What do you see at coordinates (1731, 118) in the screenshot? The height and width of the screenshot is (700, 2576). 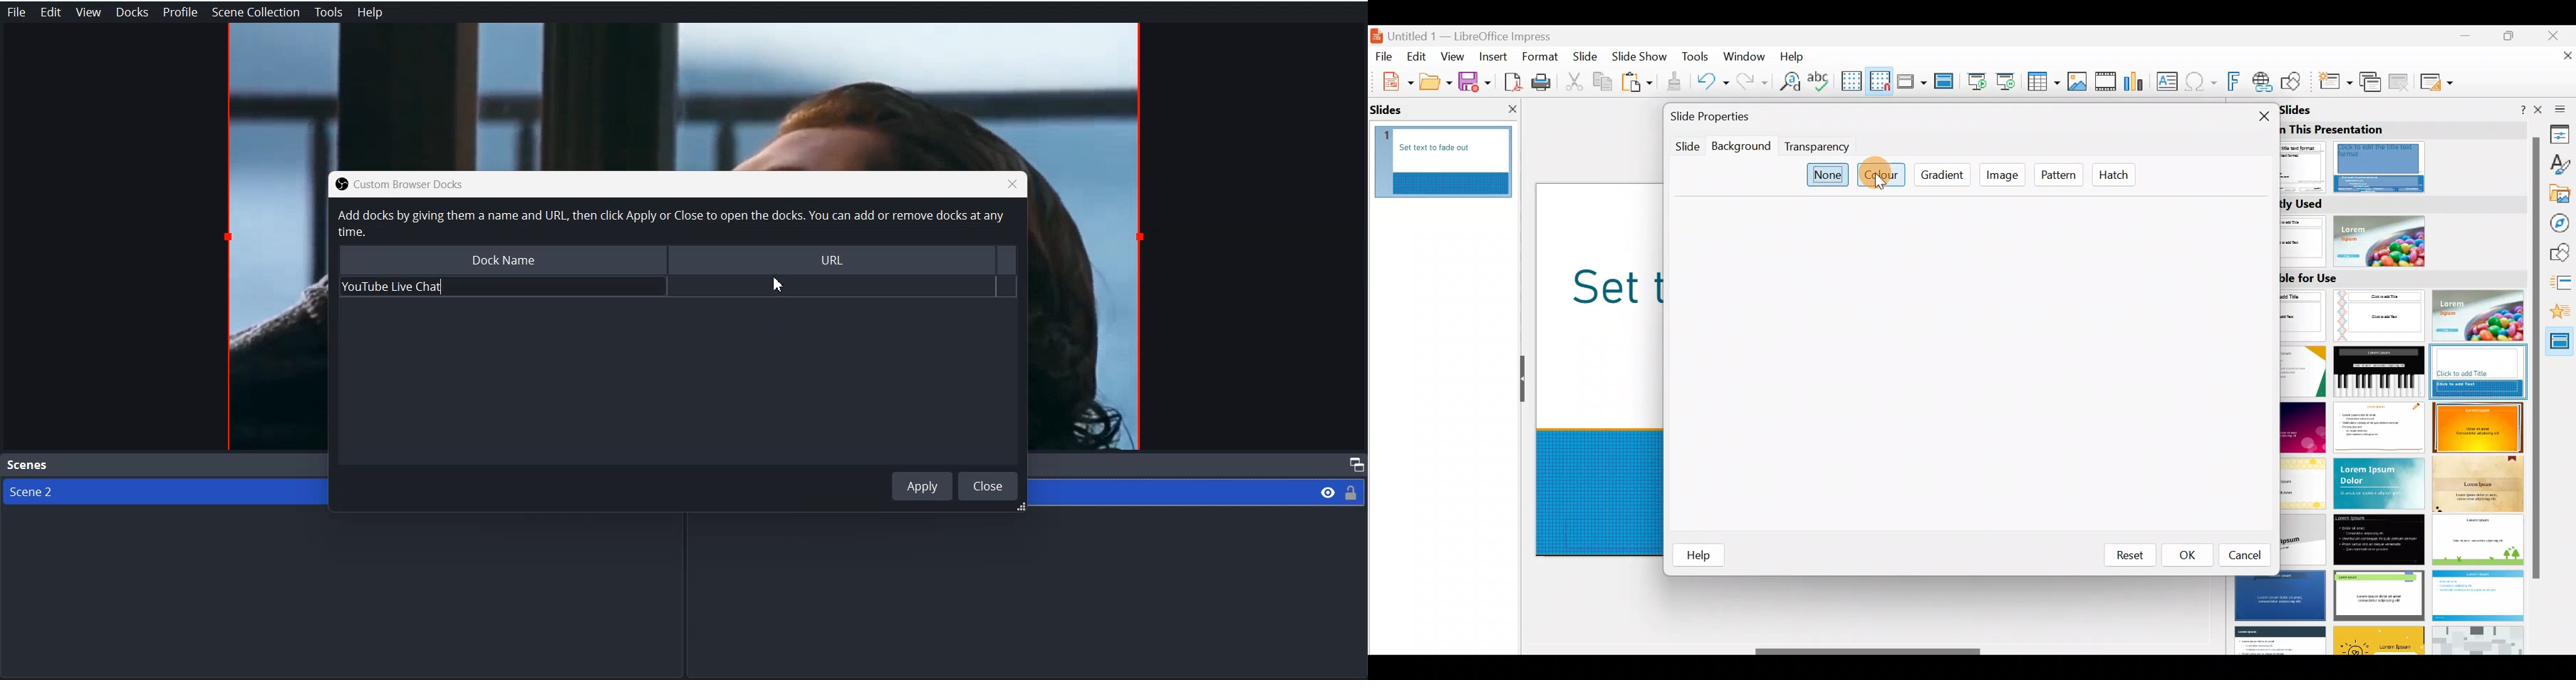 I see `Slide properties` at bounding box center [1731, 118].